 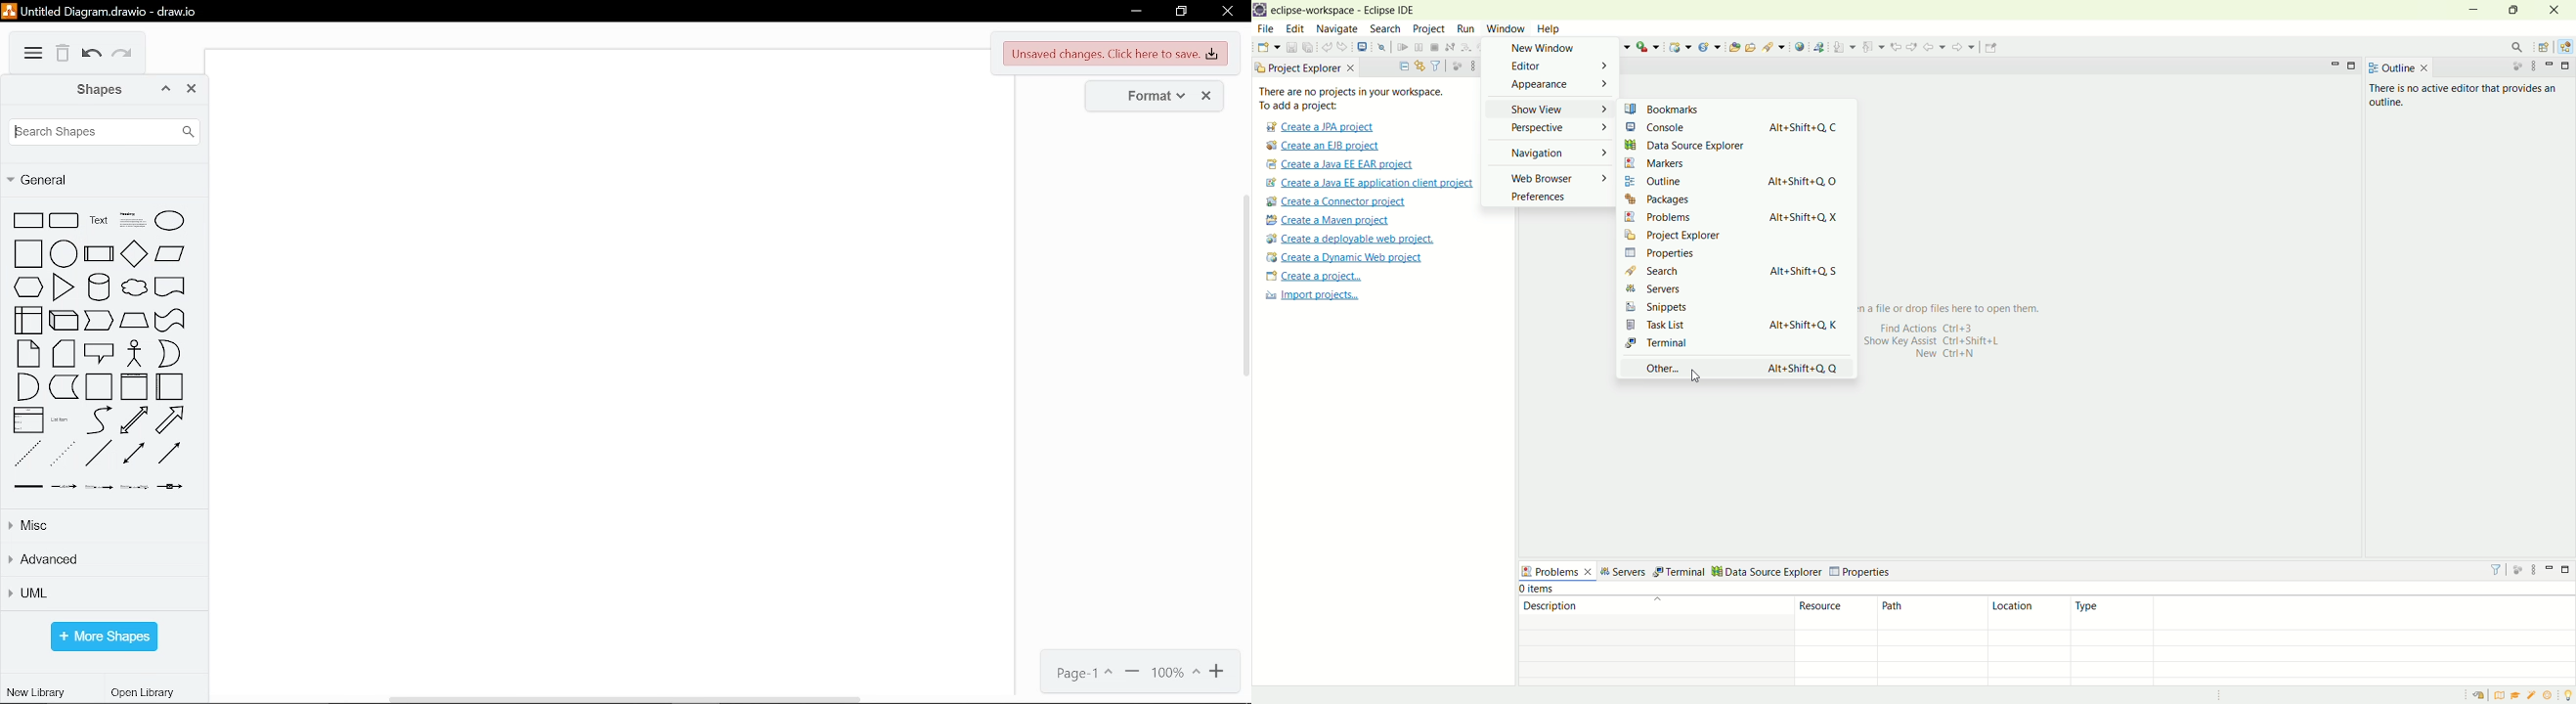 I want to click on tip of the day, so click(x=2567, y=696).